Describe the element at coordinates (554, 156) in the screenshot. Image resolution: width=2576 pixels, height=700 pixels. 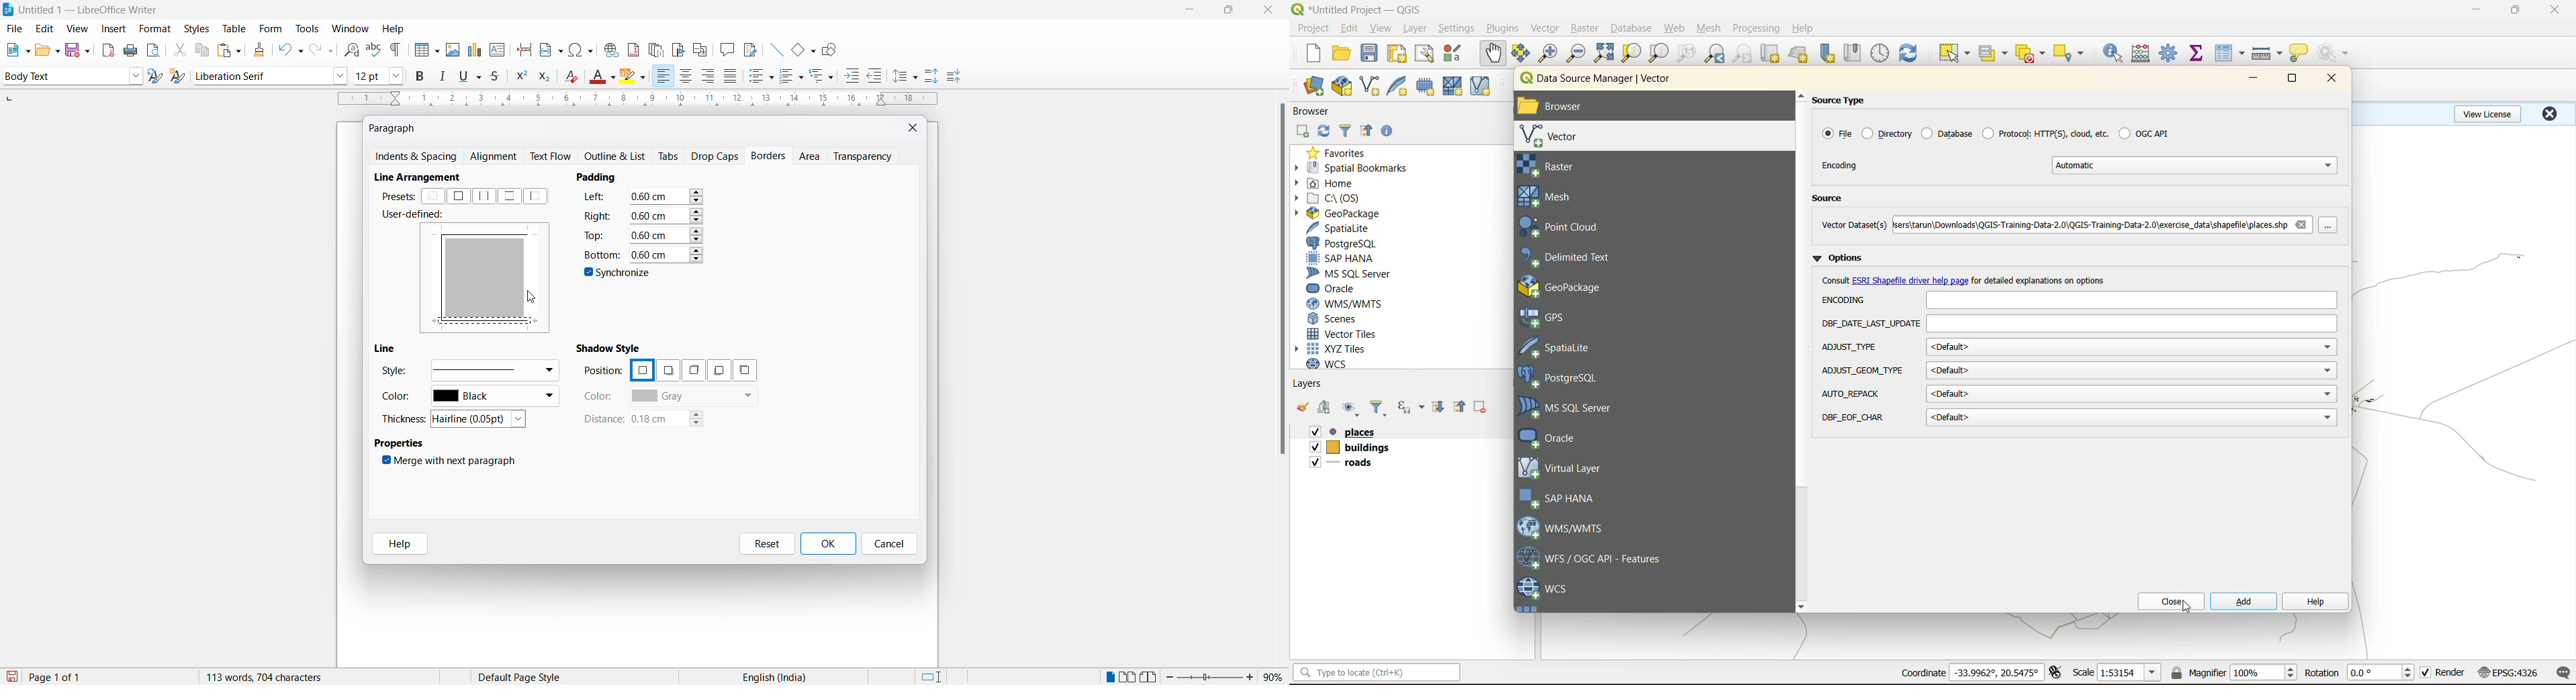
I see `text flow` at that location.